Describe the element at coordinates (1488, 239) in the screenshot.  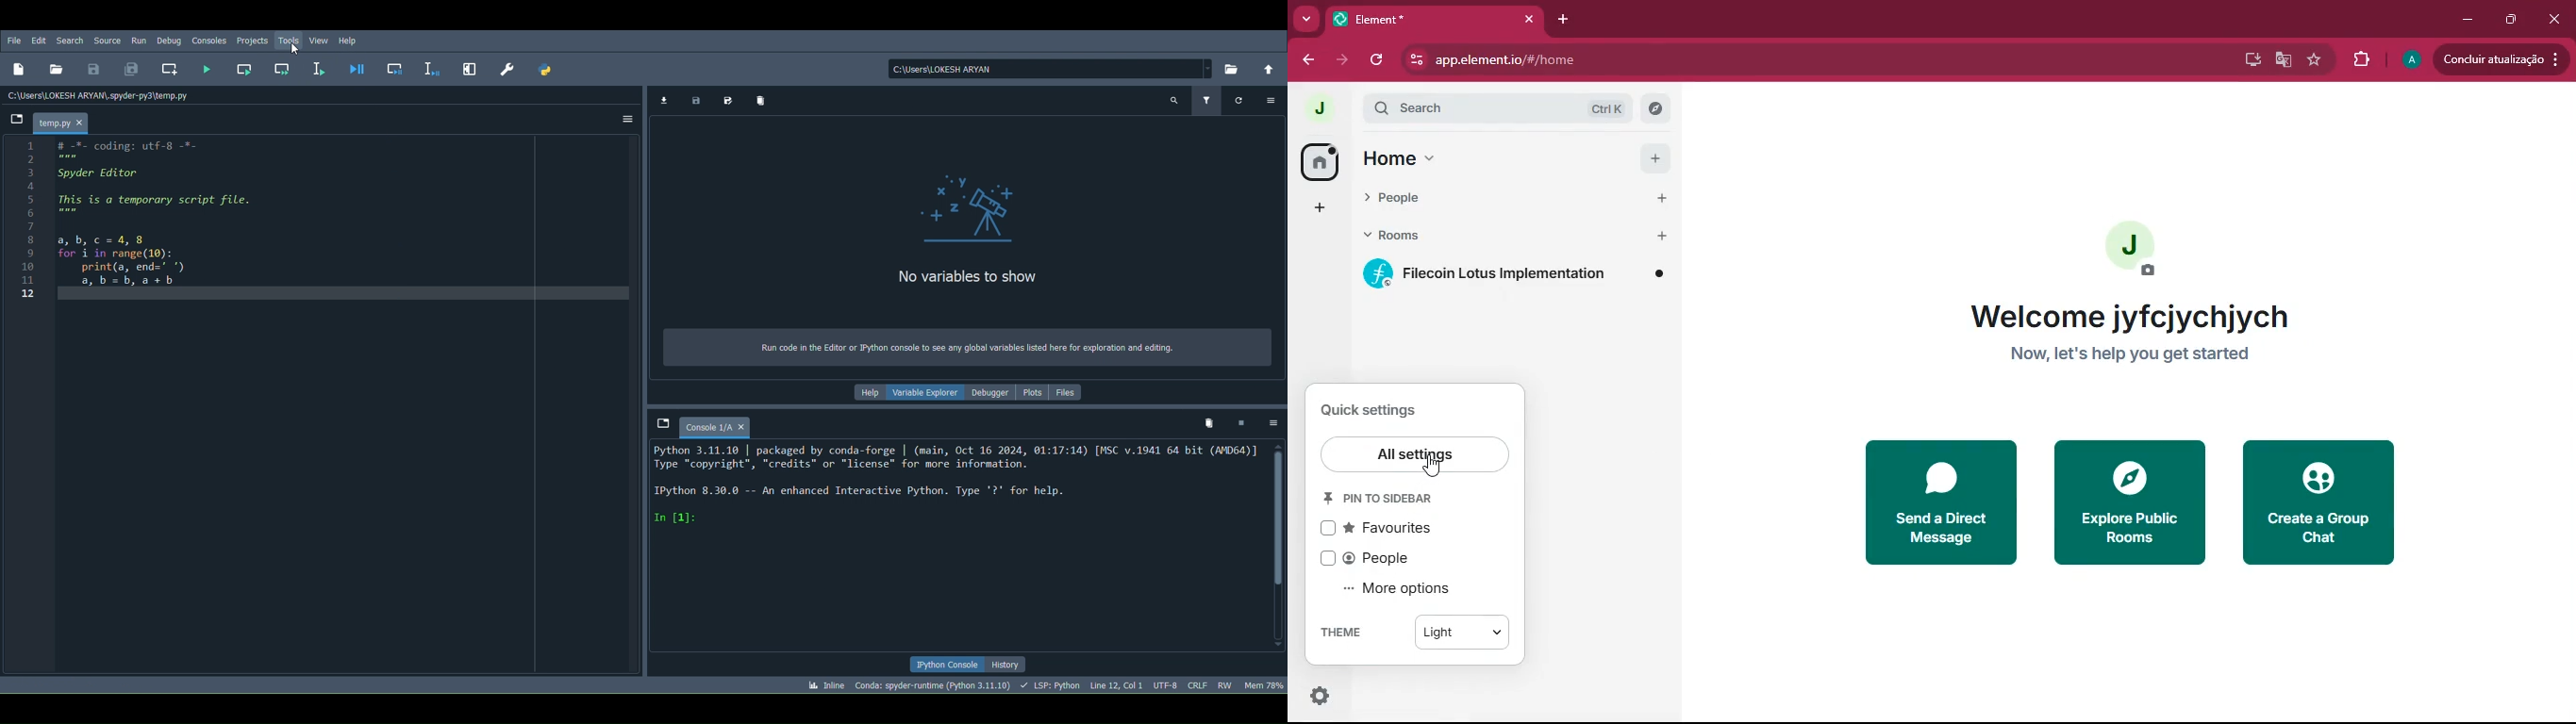
I see `rooms` at that location.